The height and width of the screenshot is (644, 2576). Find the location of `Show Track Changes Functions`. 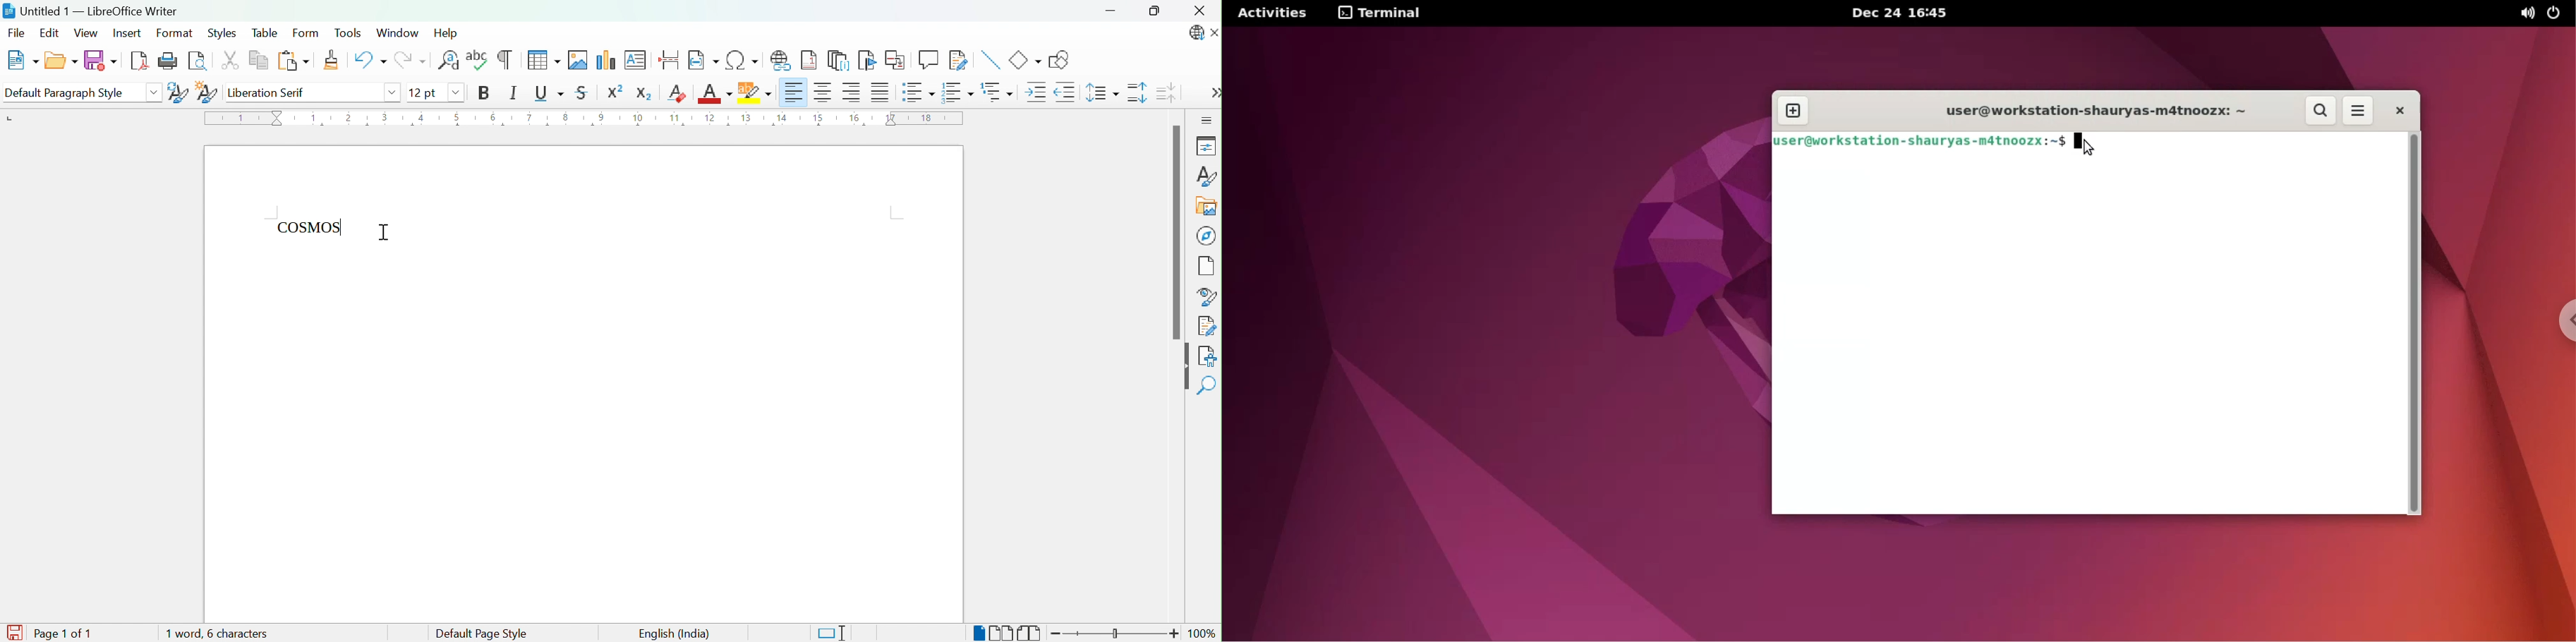

Show Track Changes Functions is located at coordinates (959, 61).